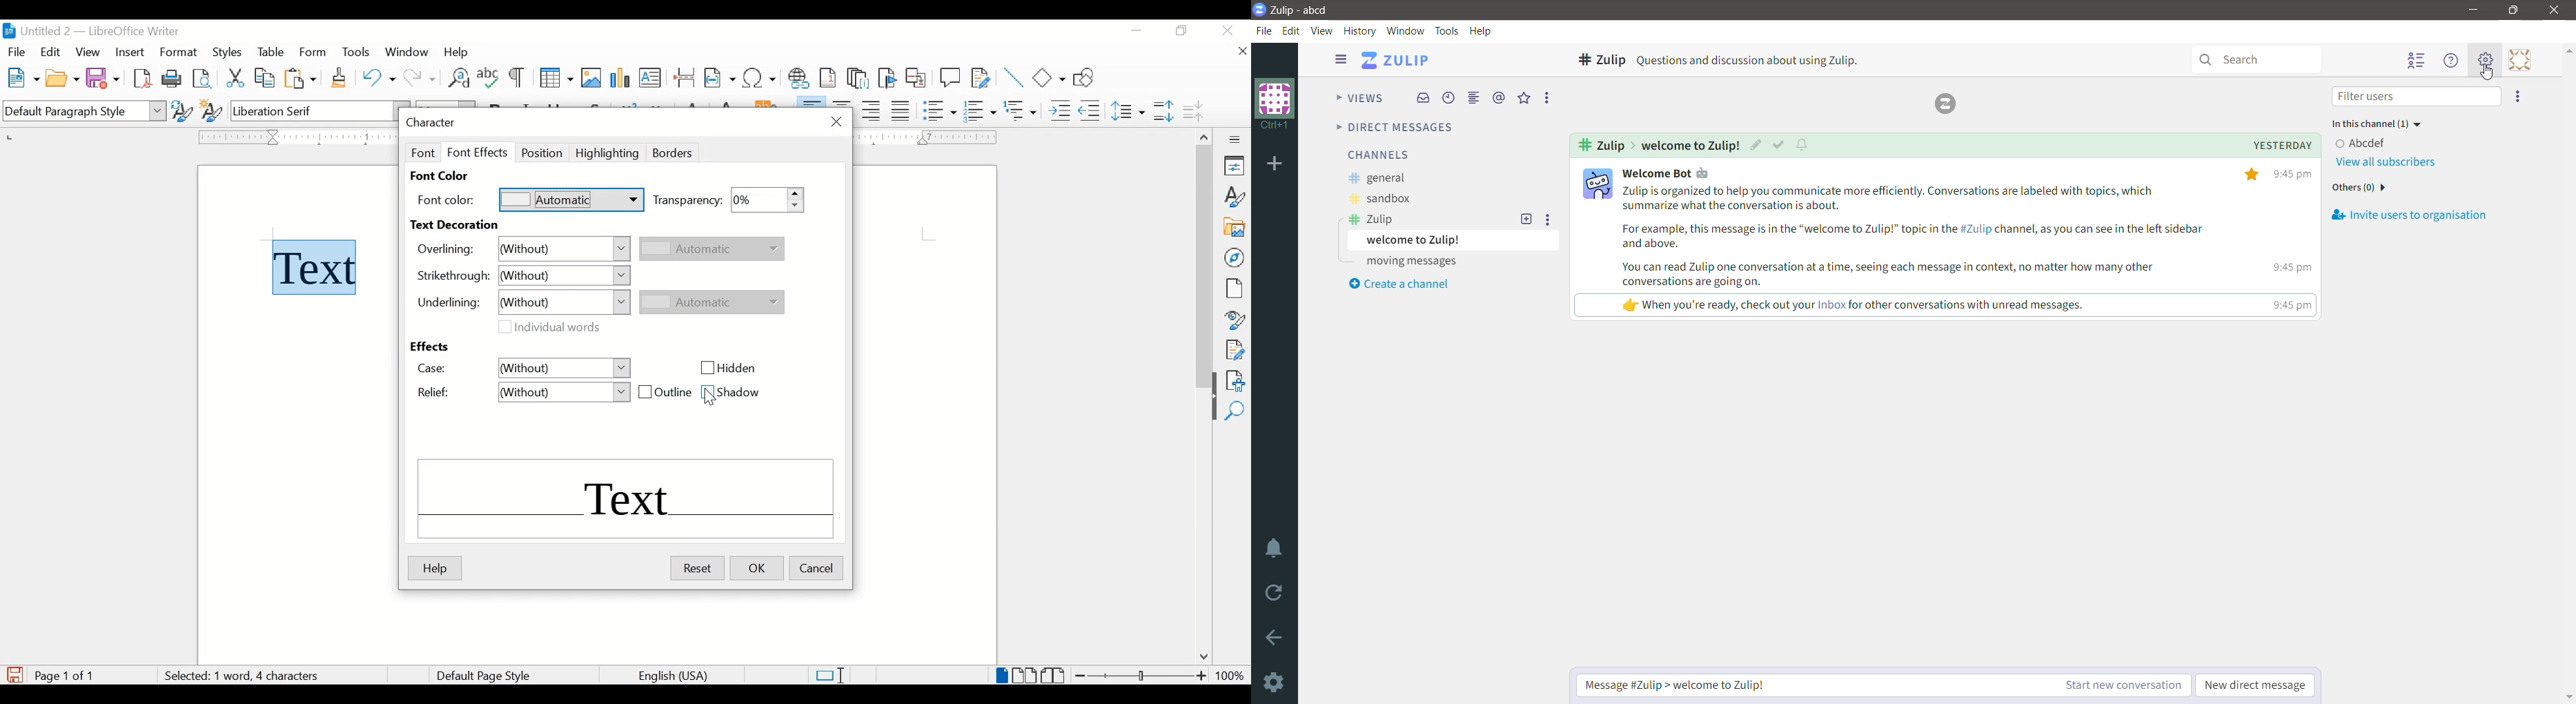  Describe the element at coordinates (1277, 164) in the screenshot. I see `Add organization` at that location.